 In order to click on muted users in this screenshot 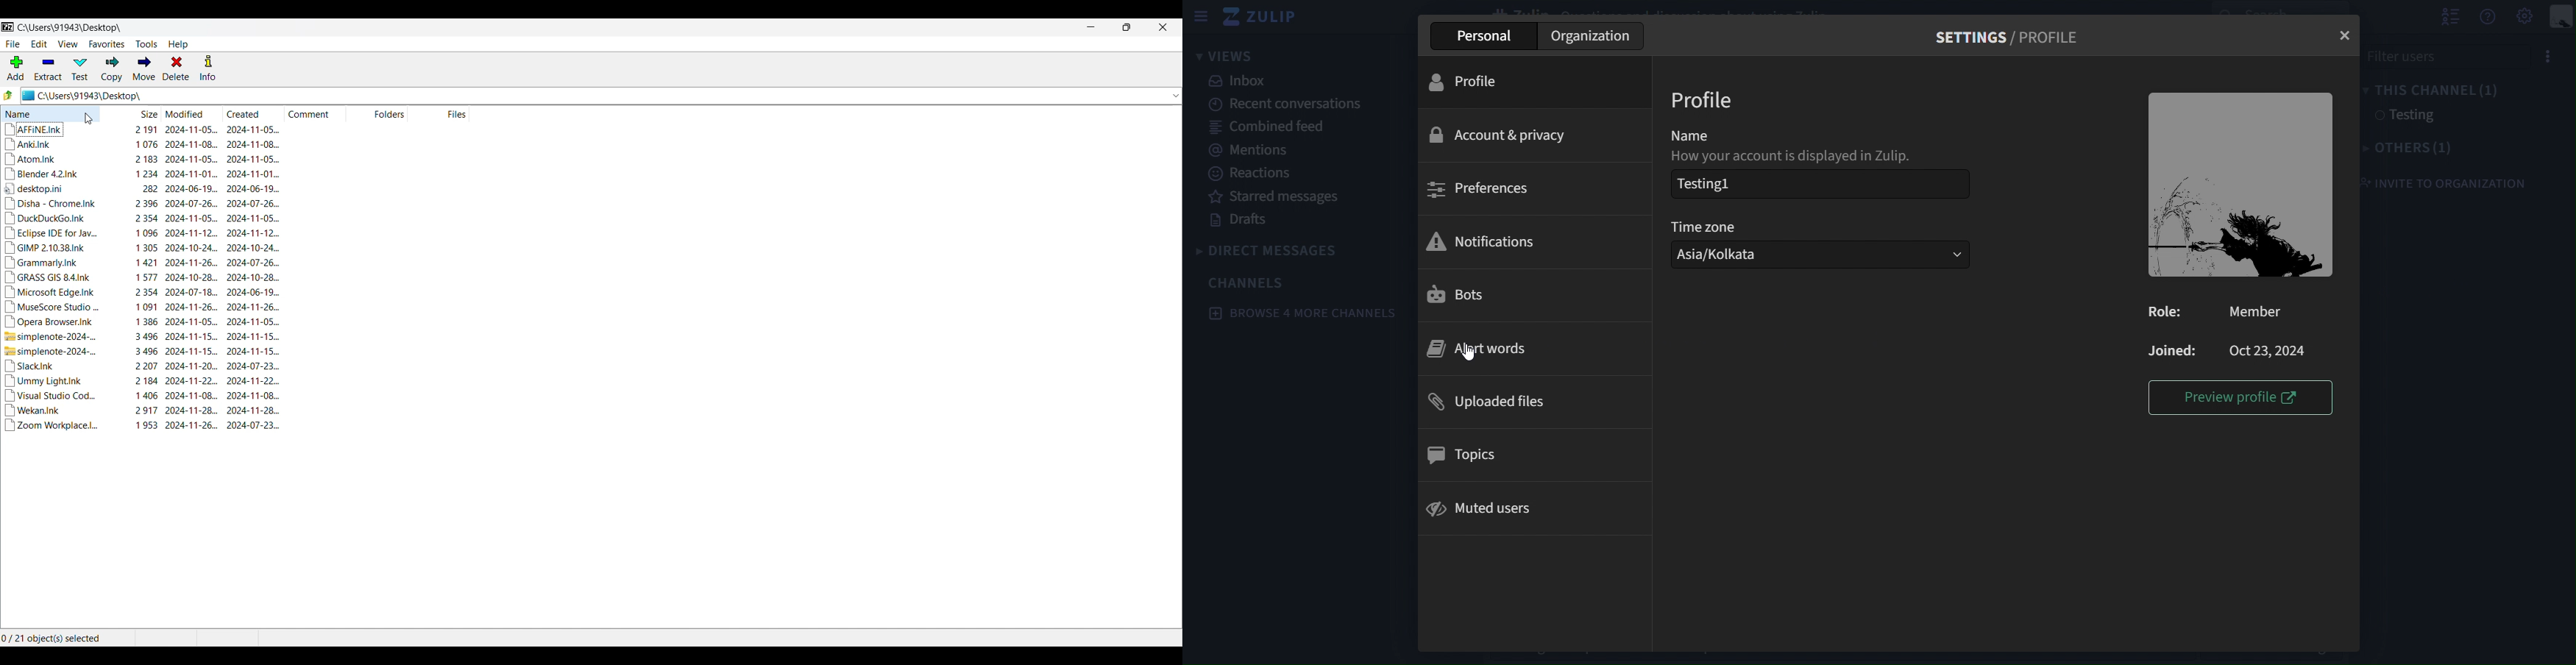, I will do `click(1484, 511)`.